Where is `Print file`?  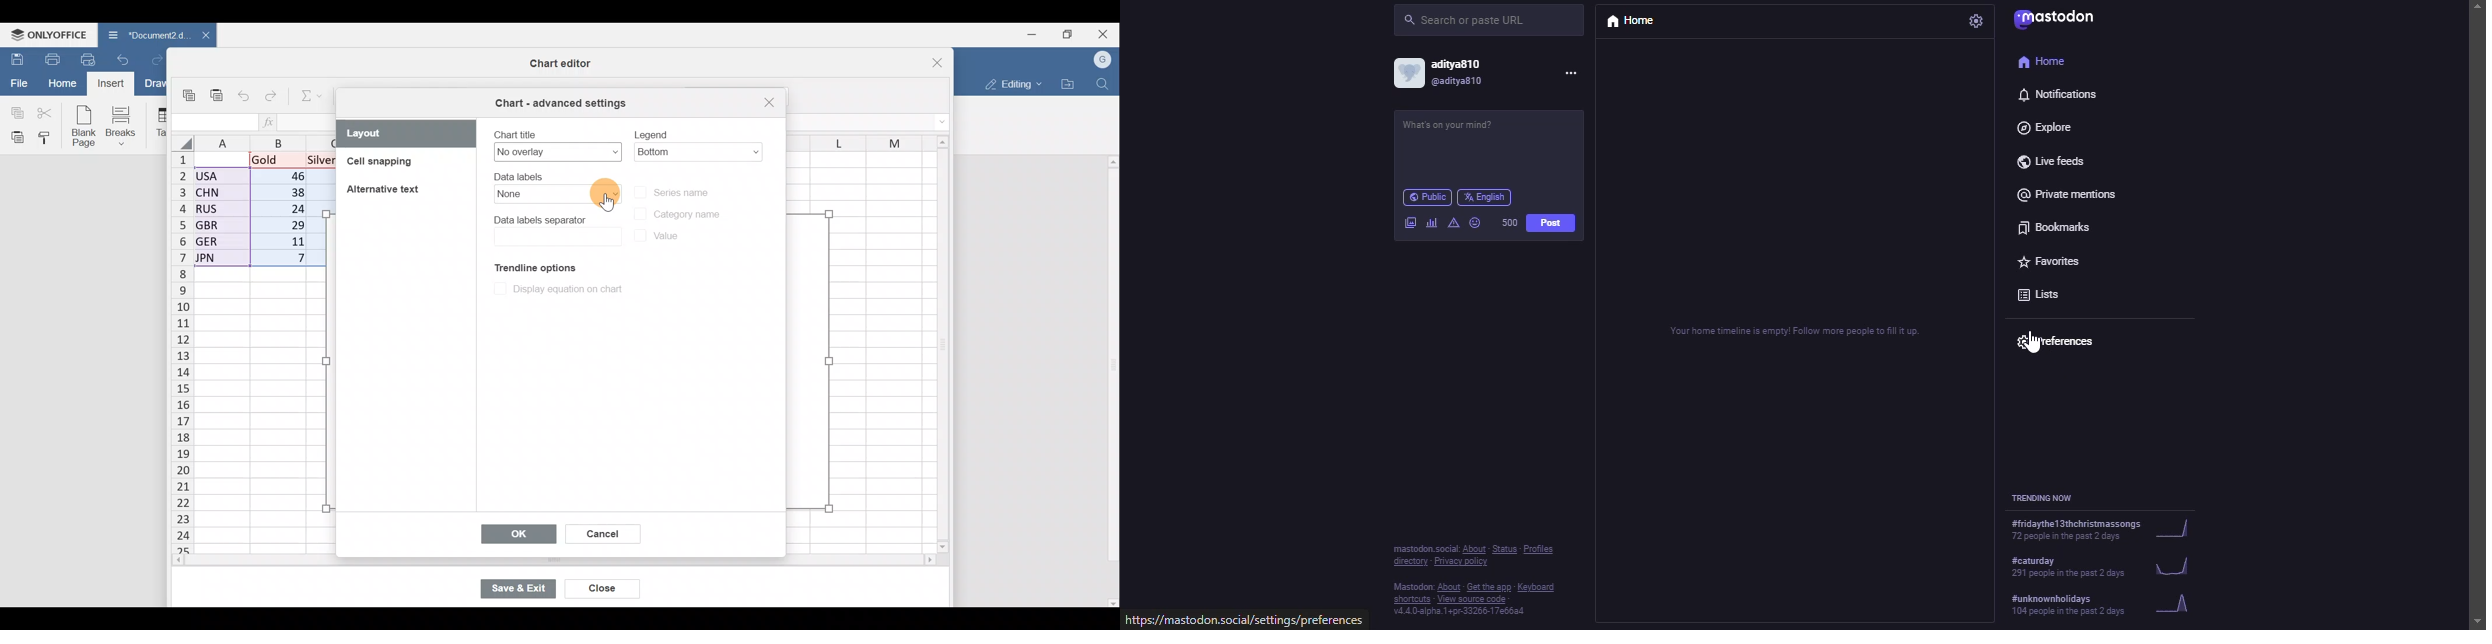
Print file is located at coordinates (51, 58).